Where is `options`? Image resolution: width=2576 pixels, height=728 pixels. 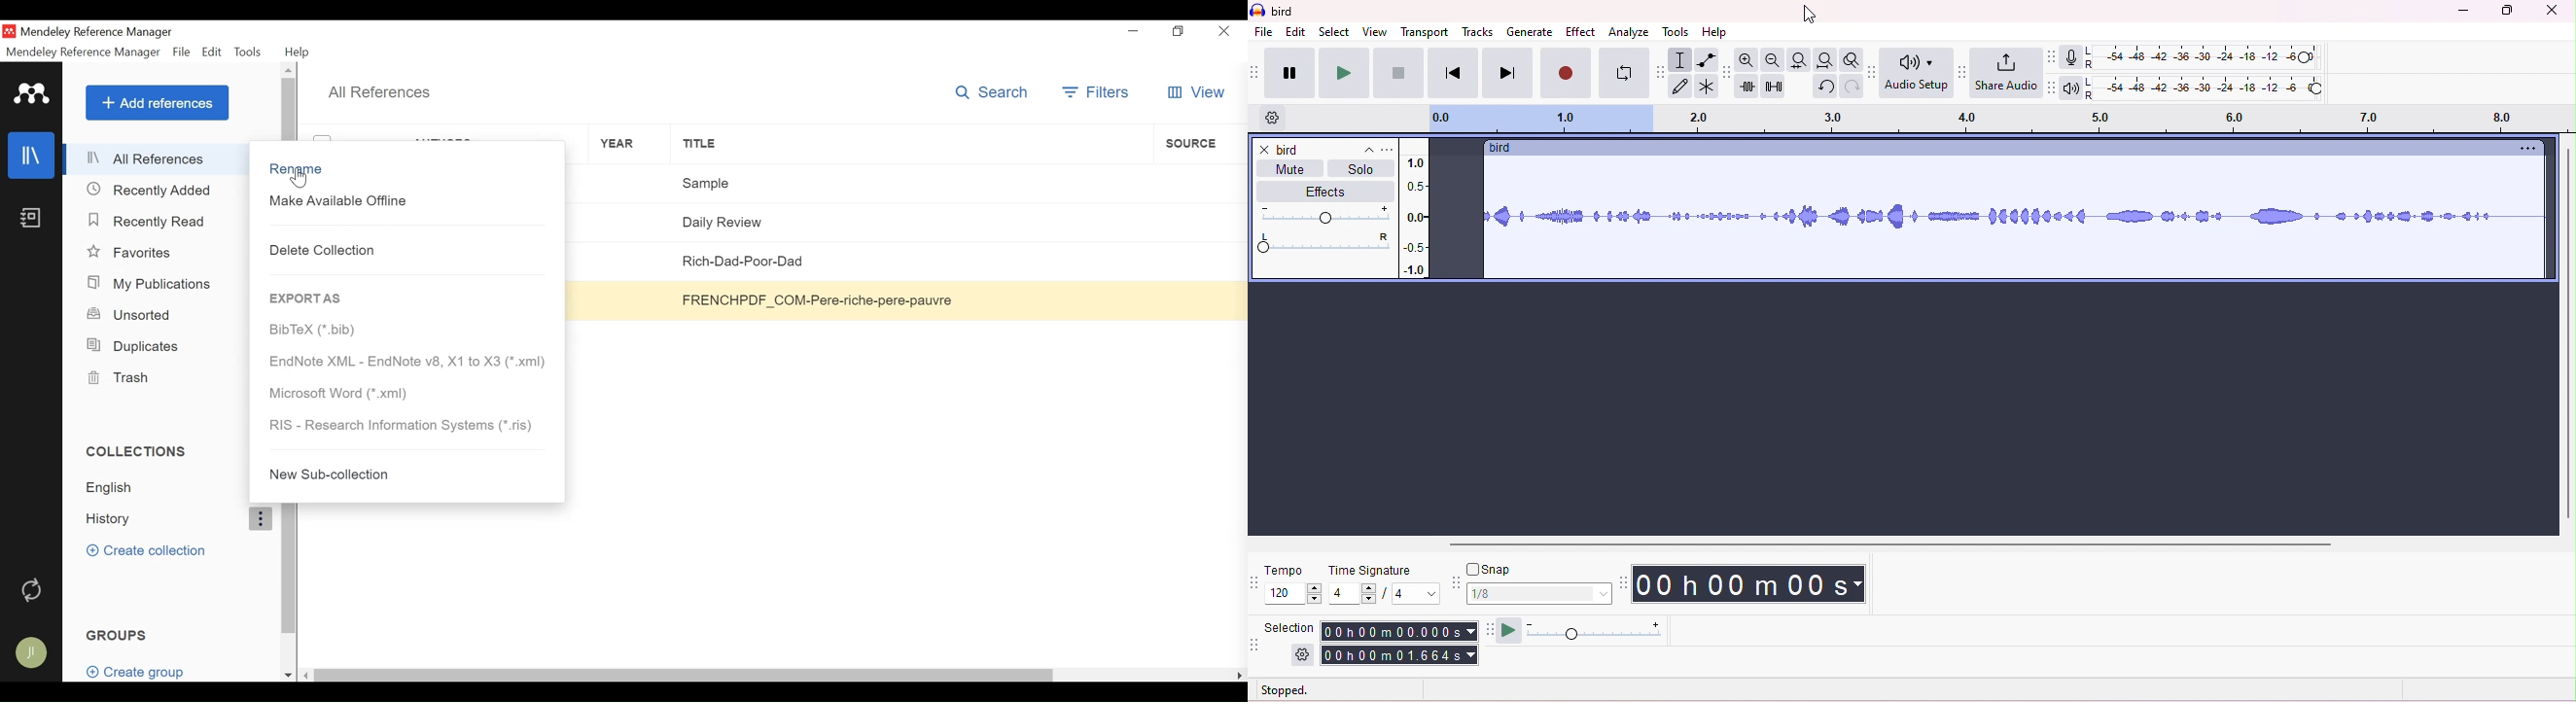 options is located at coordinates (1387, 150).